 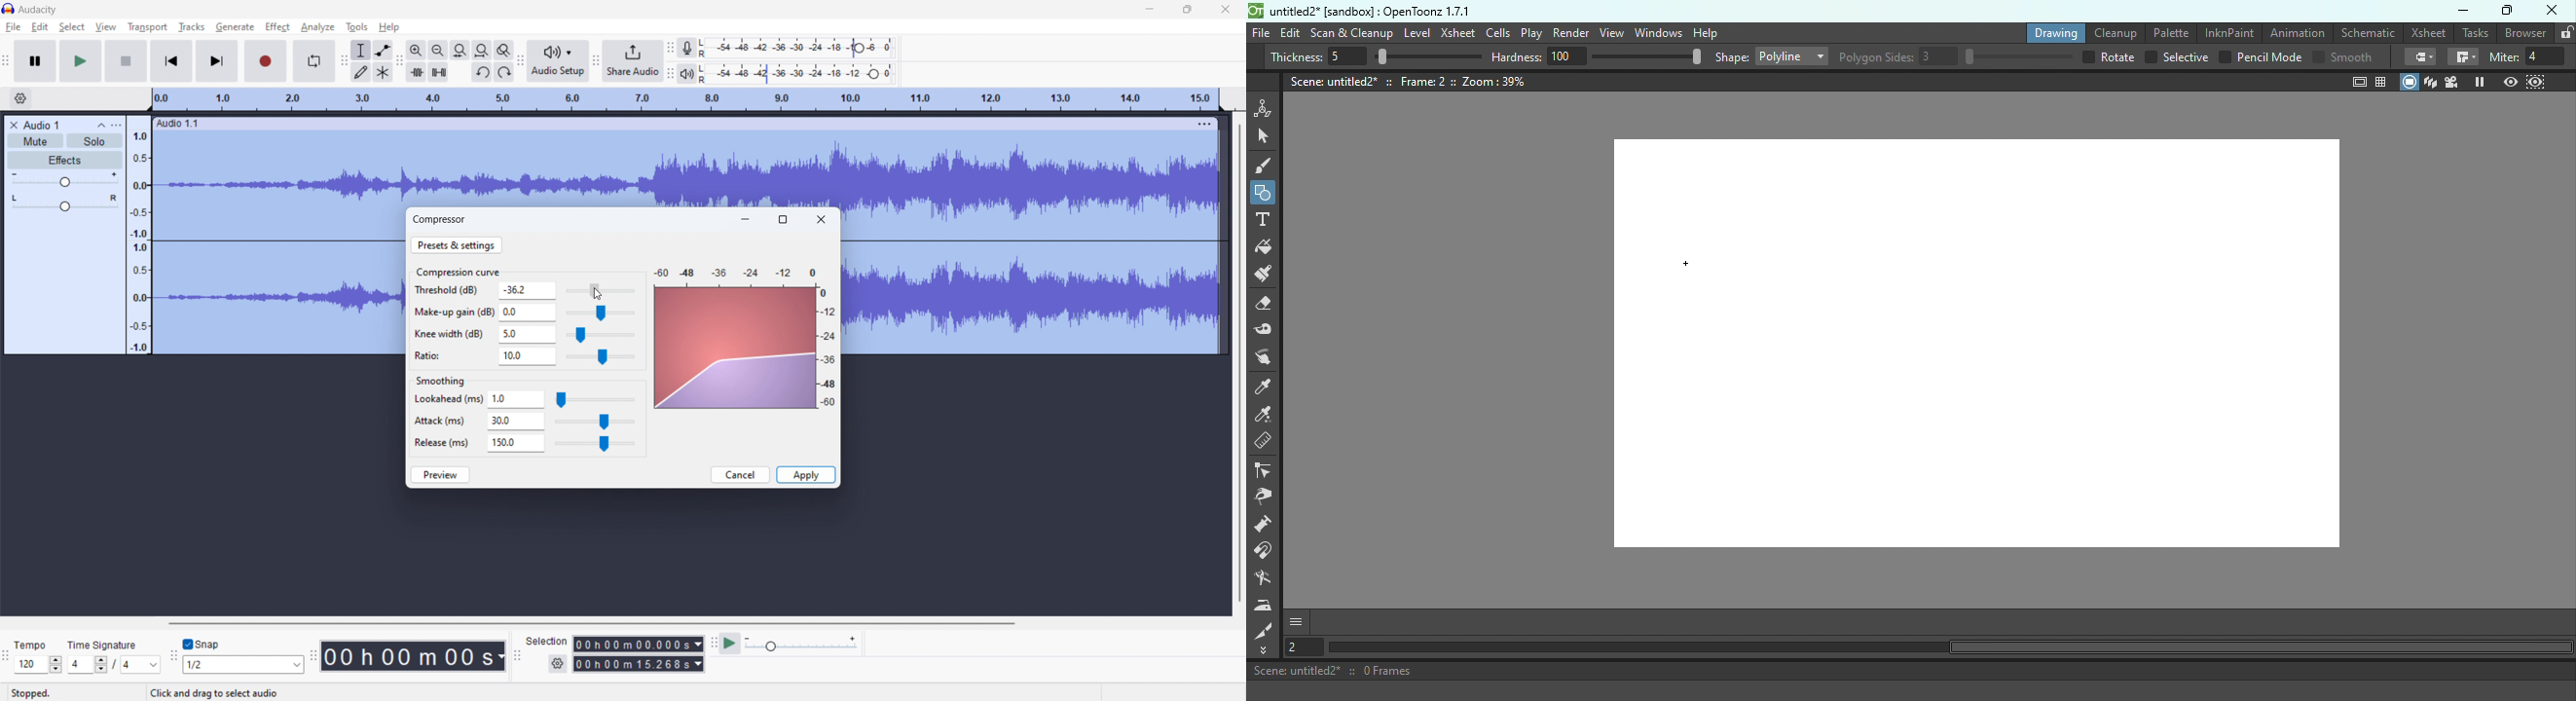 I want to click on Animation, so click(x=2296, y=33).